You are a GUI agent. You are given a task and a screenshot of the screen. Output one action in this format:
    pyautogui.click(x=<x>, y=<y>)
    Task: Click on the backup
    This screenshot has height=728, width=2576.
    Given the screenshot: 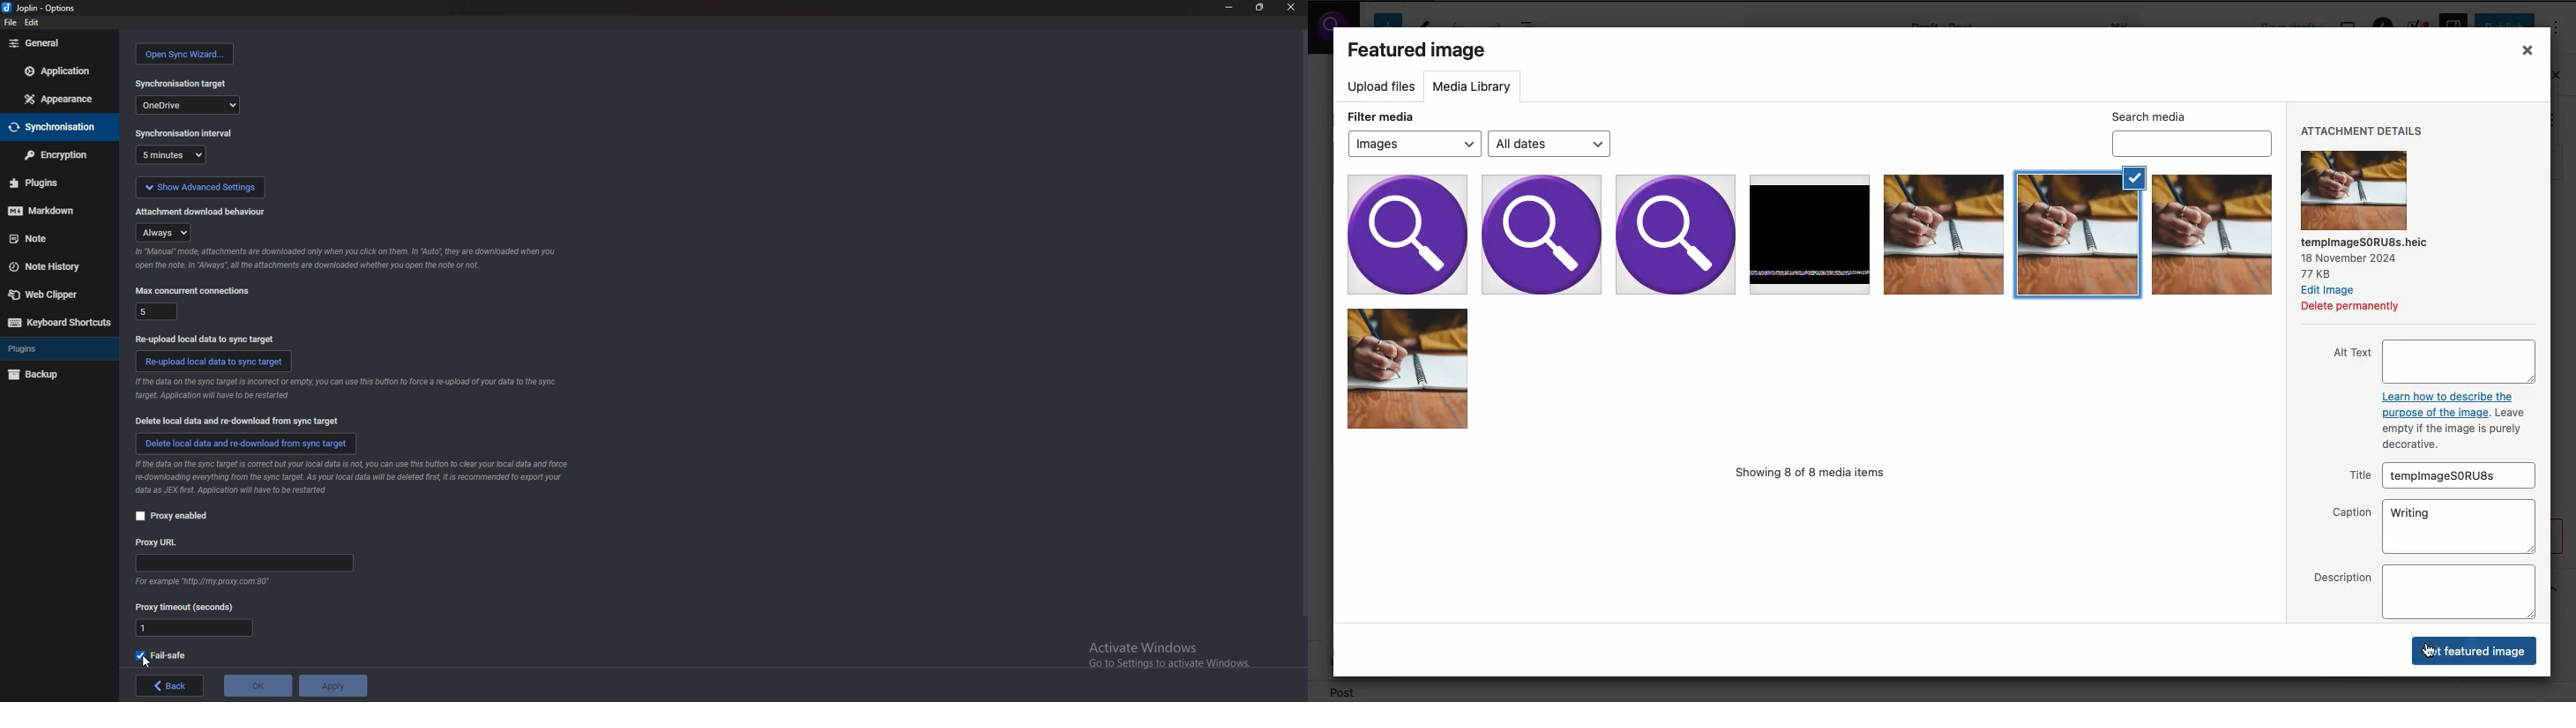 What is the action you would take?
    pyautogui.click(x=55, y=373)
    